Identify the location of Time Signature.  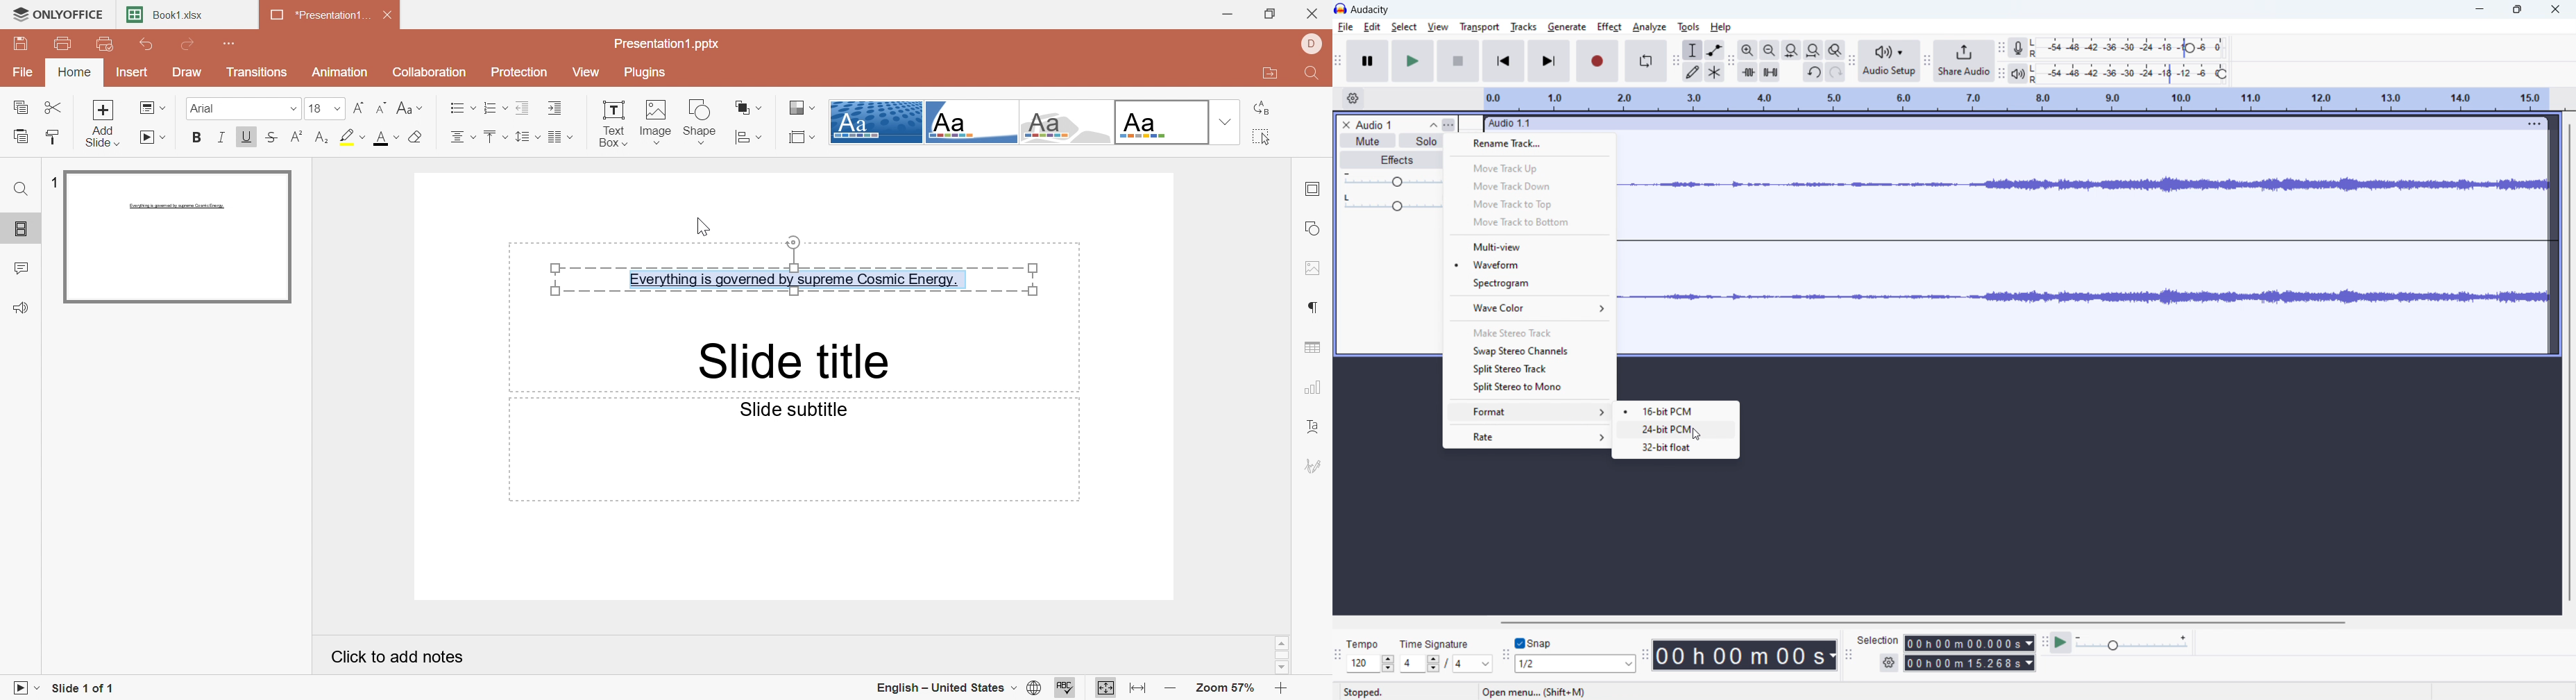
(1438, 641).